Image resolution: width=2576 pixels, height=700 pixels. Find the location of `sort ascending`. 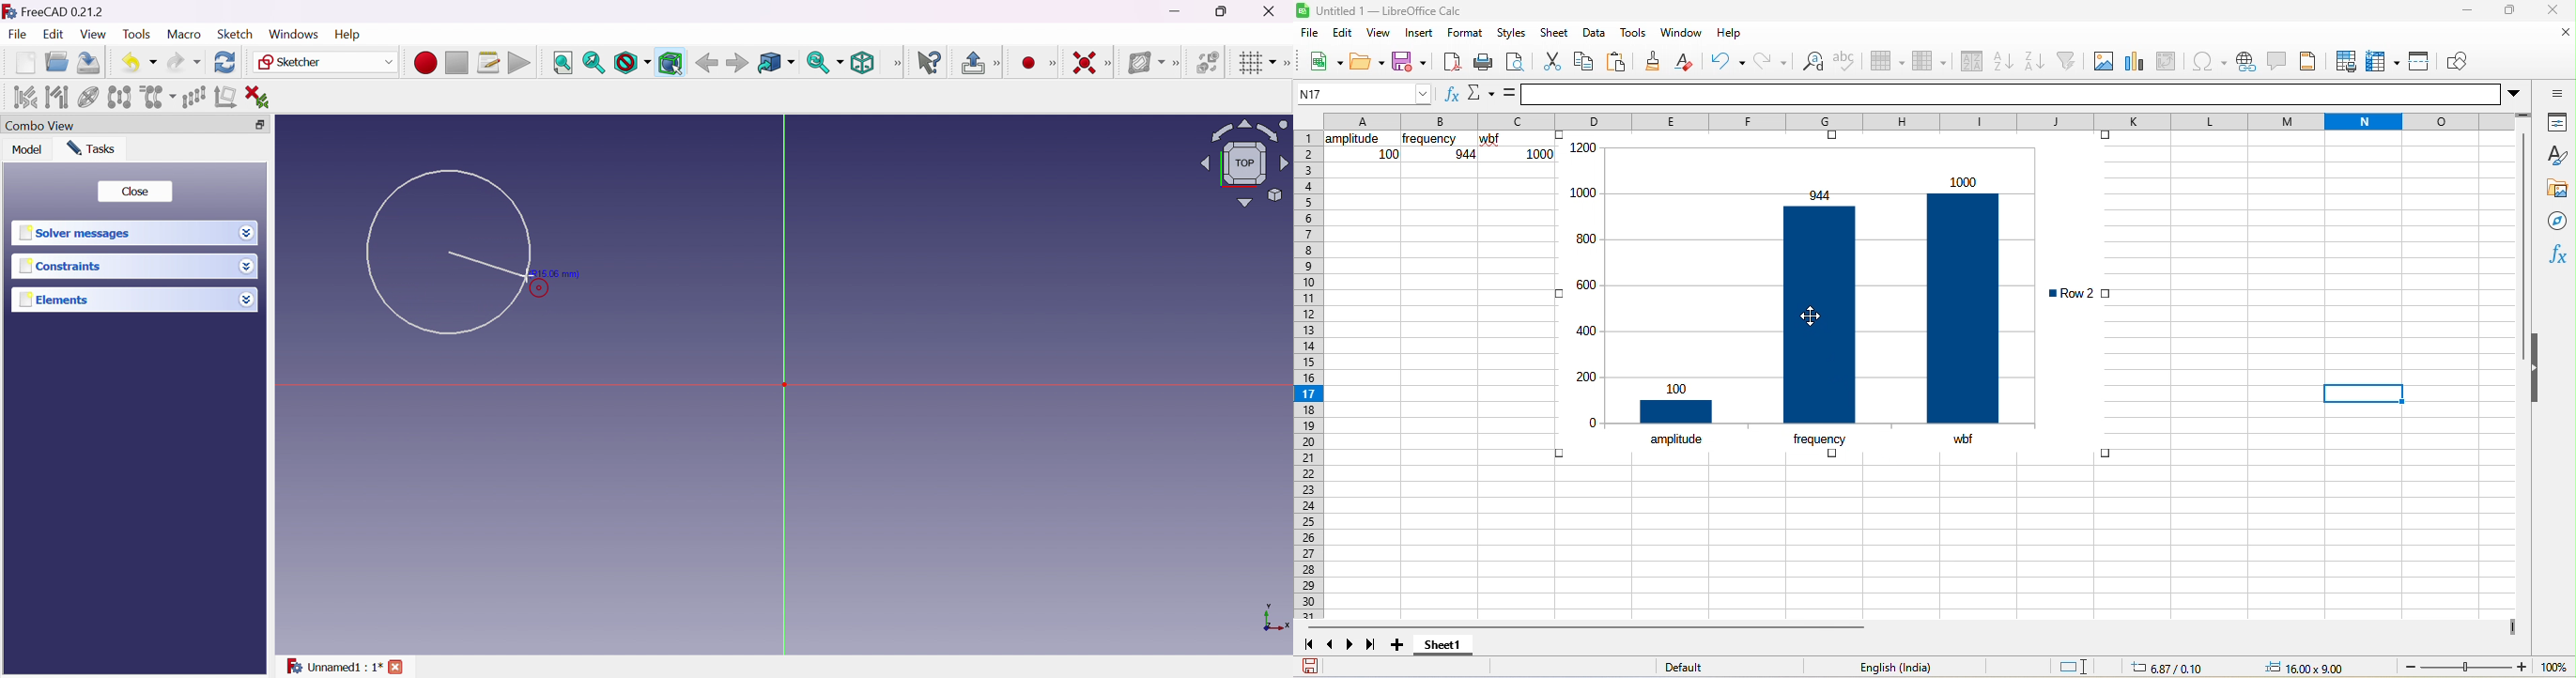

sort ascending is located at coordinates (2001, 61).